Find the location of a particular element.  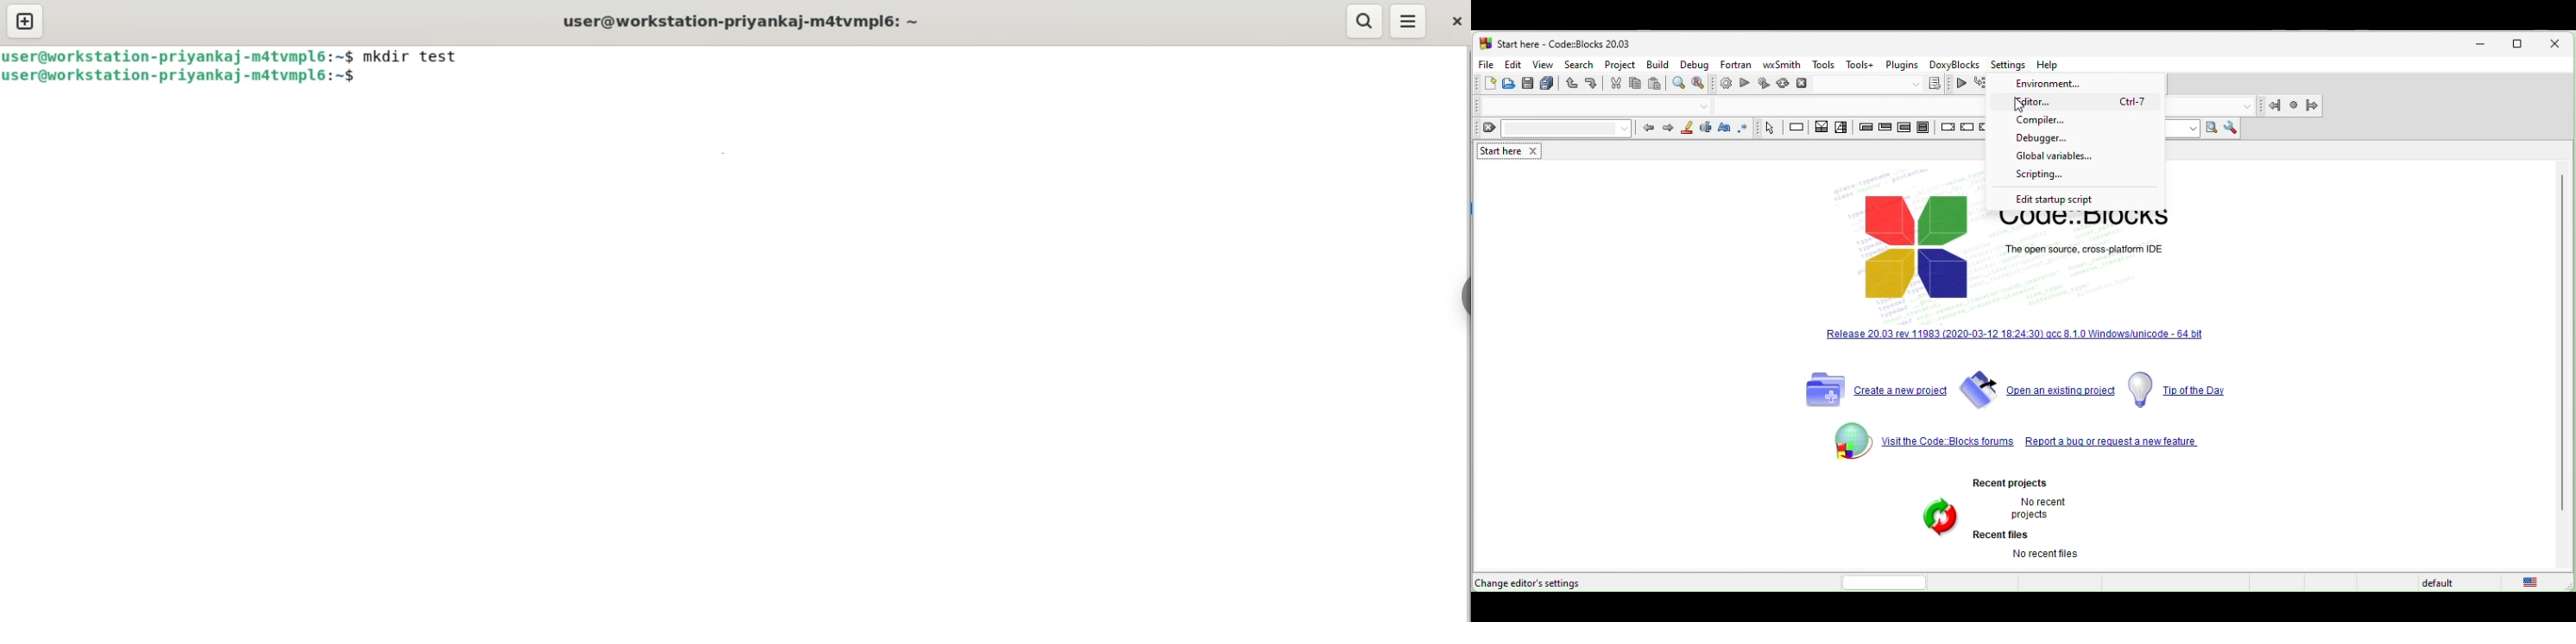

cursor movement is located at coordinates (2024, 107).